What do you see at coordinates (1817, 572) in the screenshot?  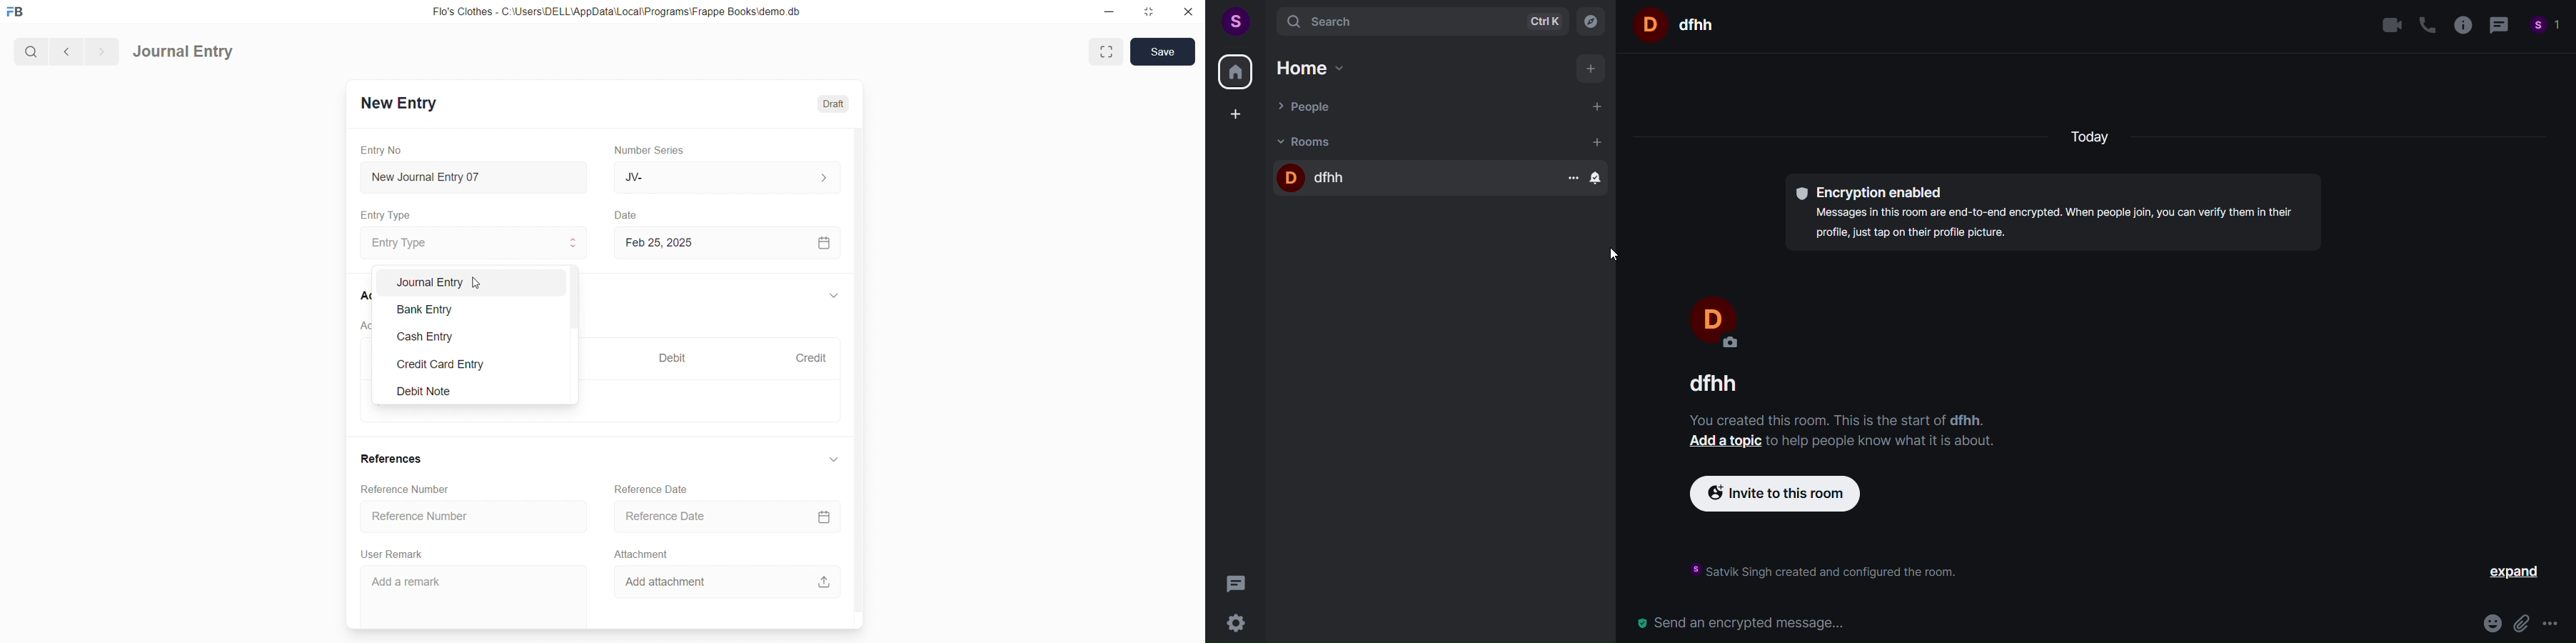 I see `satvik singh created and configured the room.` at bounding box center [1817, 572].